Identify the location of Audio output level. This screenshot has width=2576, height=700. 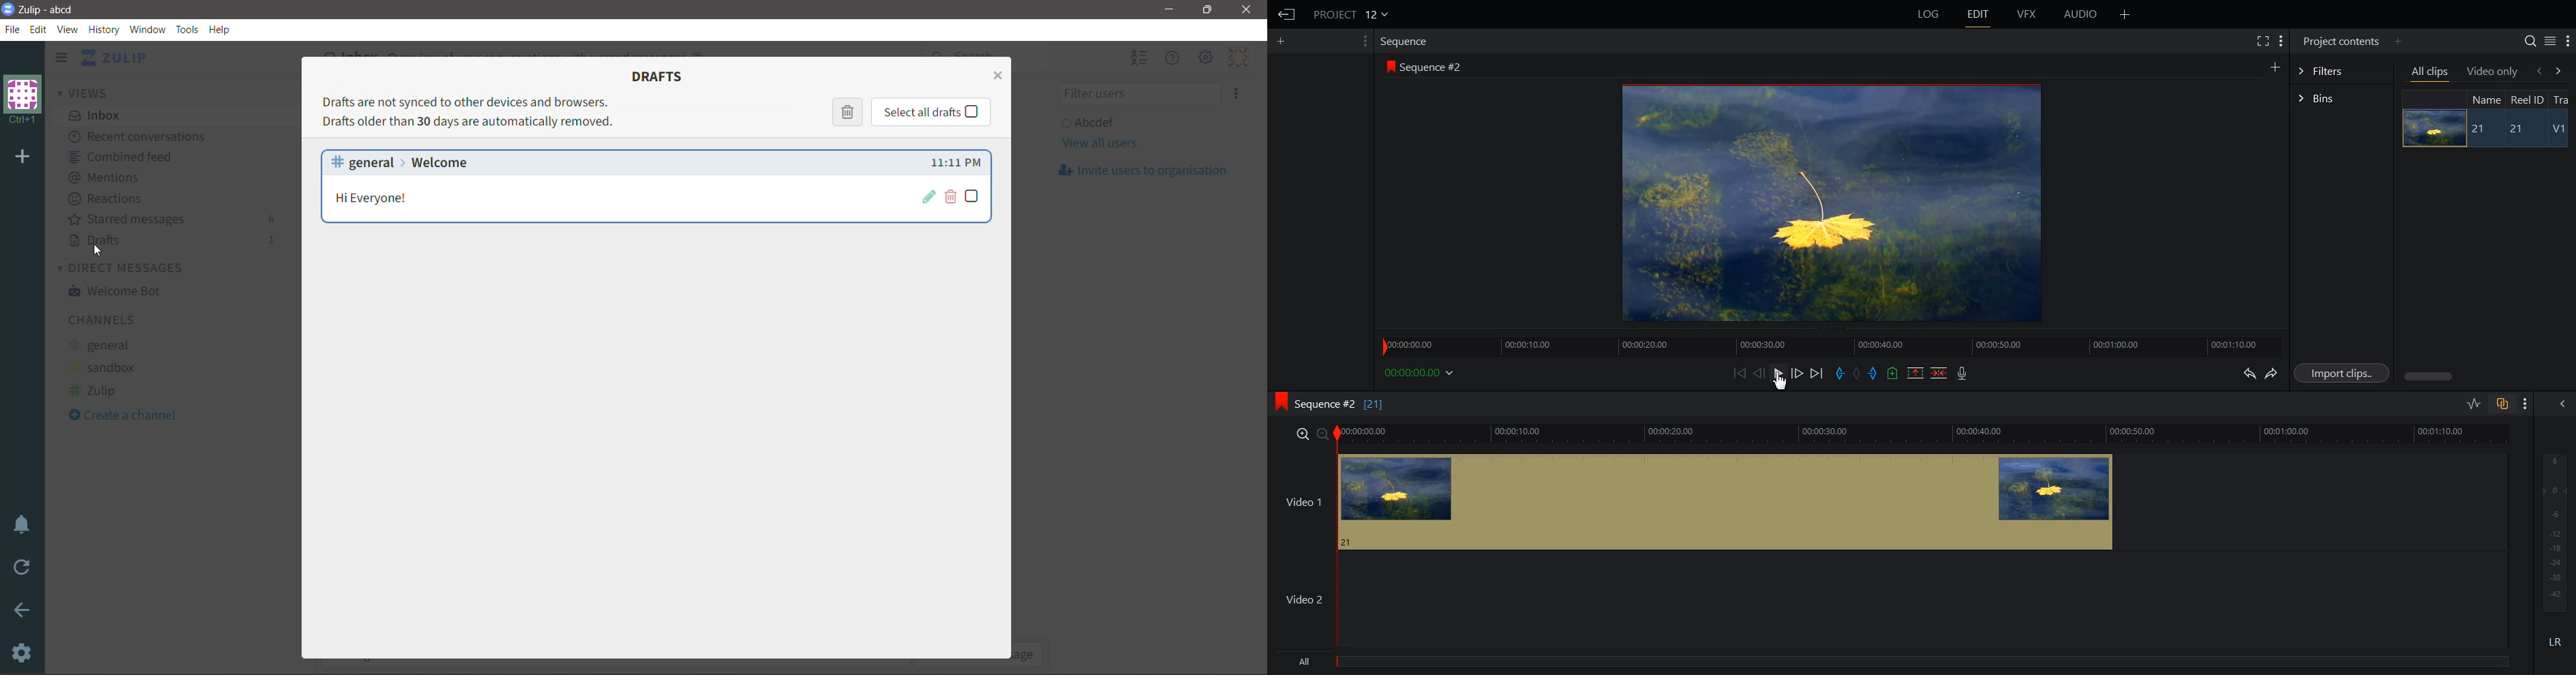
(2552, 530).